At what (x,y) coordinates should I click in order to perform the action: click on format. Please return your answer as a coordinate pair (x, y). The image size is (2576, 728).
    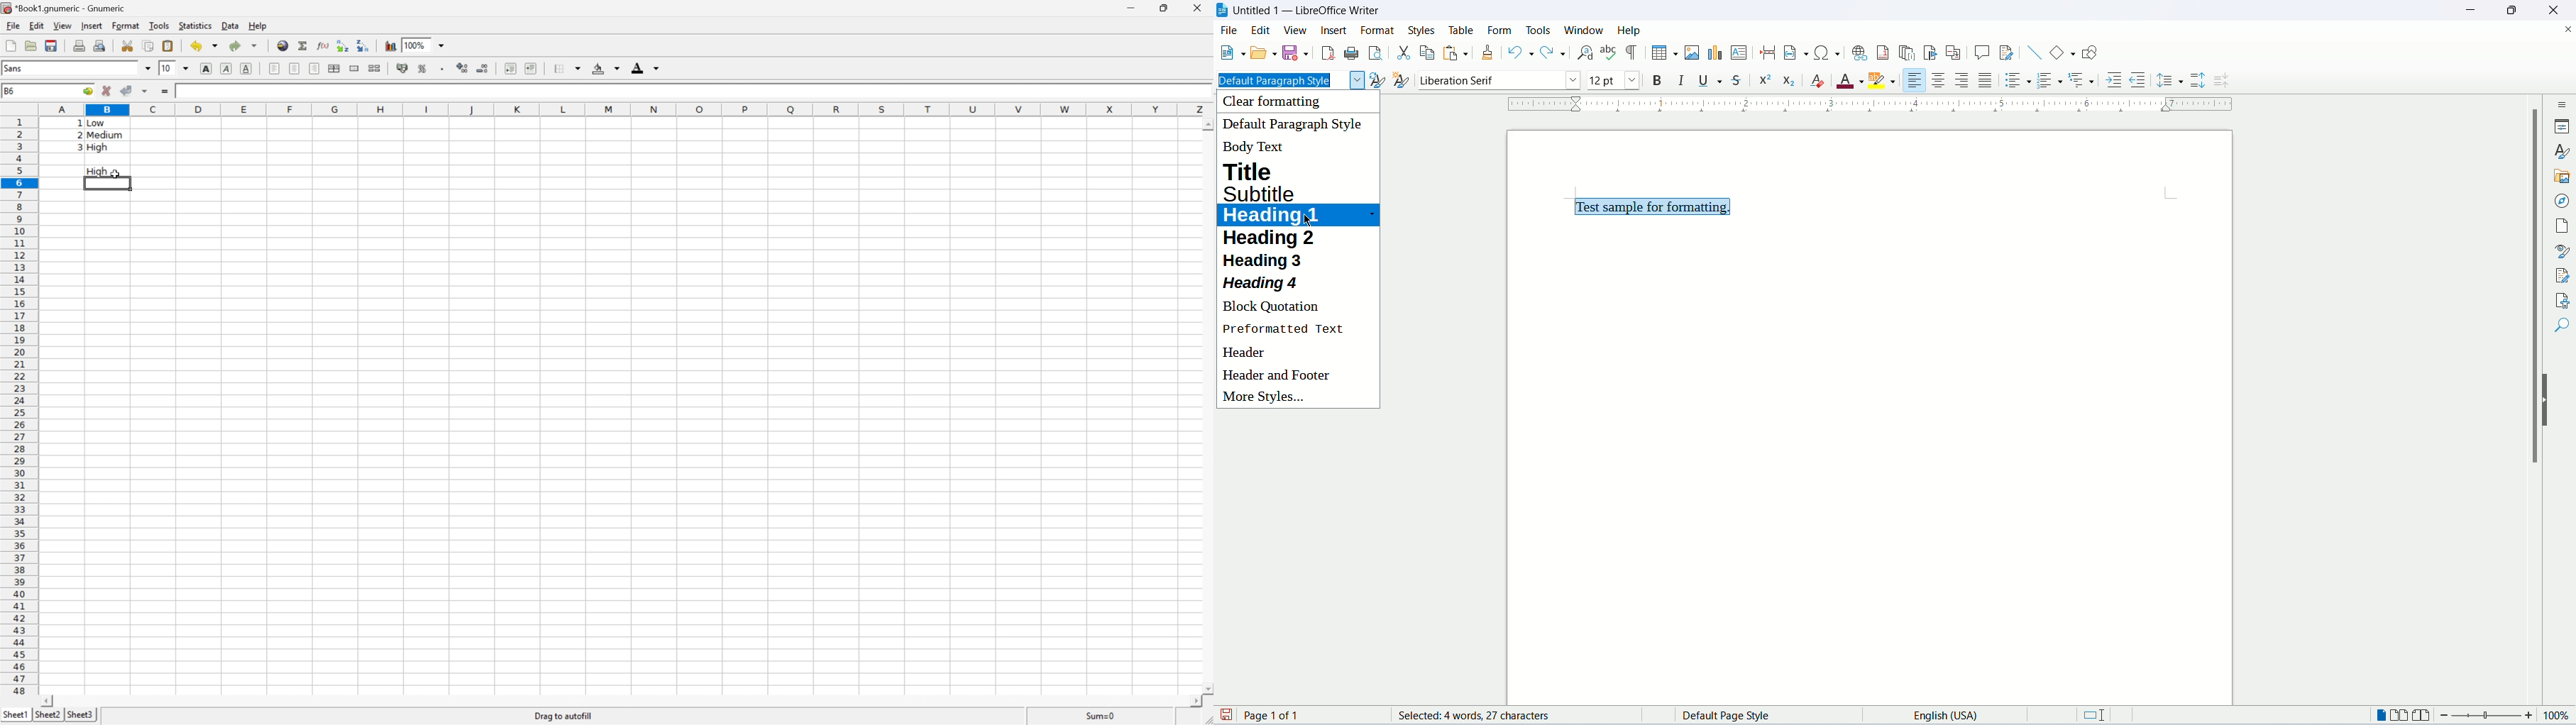
    Looking at the image, I should click on (1380, 30).